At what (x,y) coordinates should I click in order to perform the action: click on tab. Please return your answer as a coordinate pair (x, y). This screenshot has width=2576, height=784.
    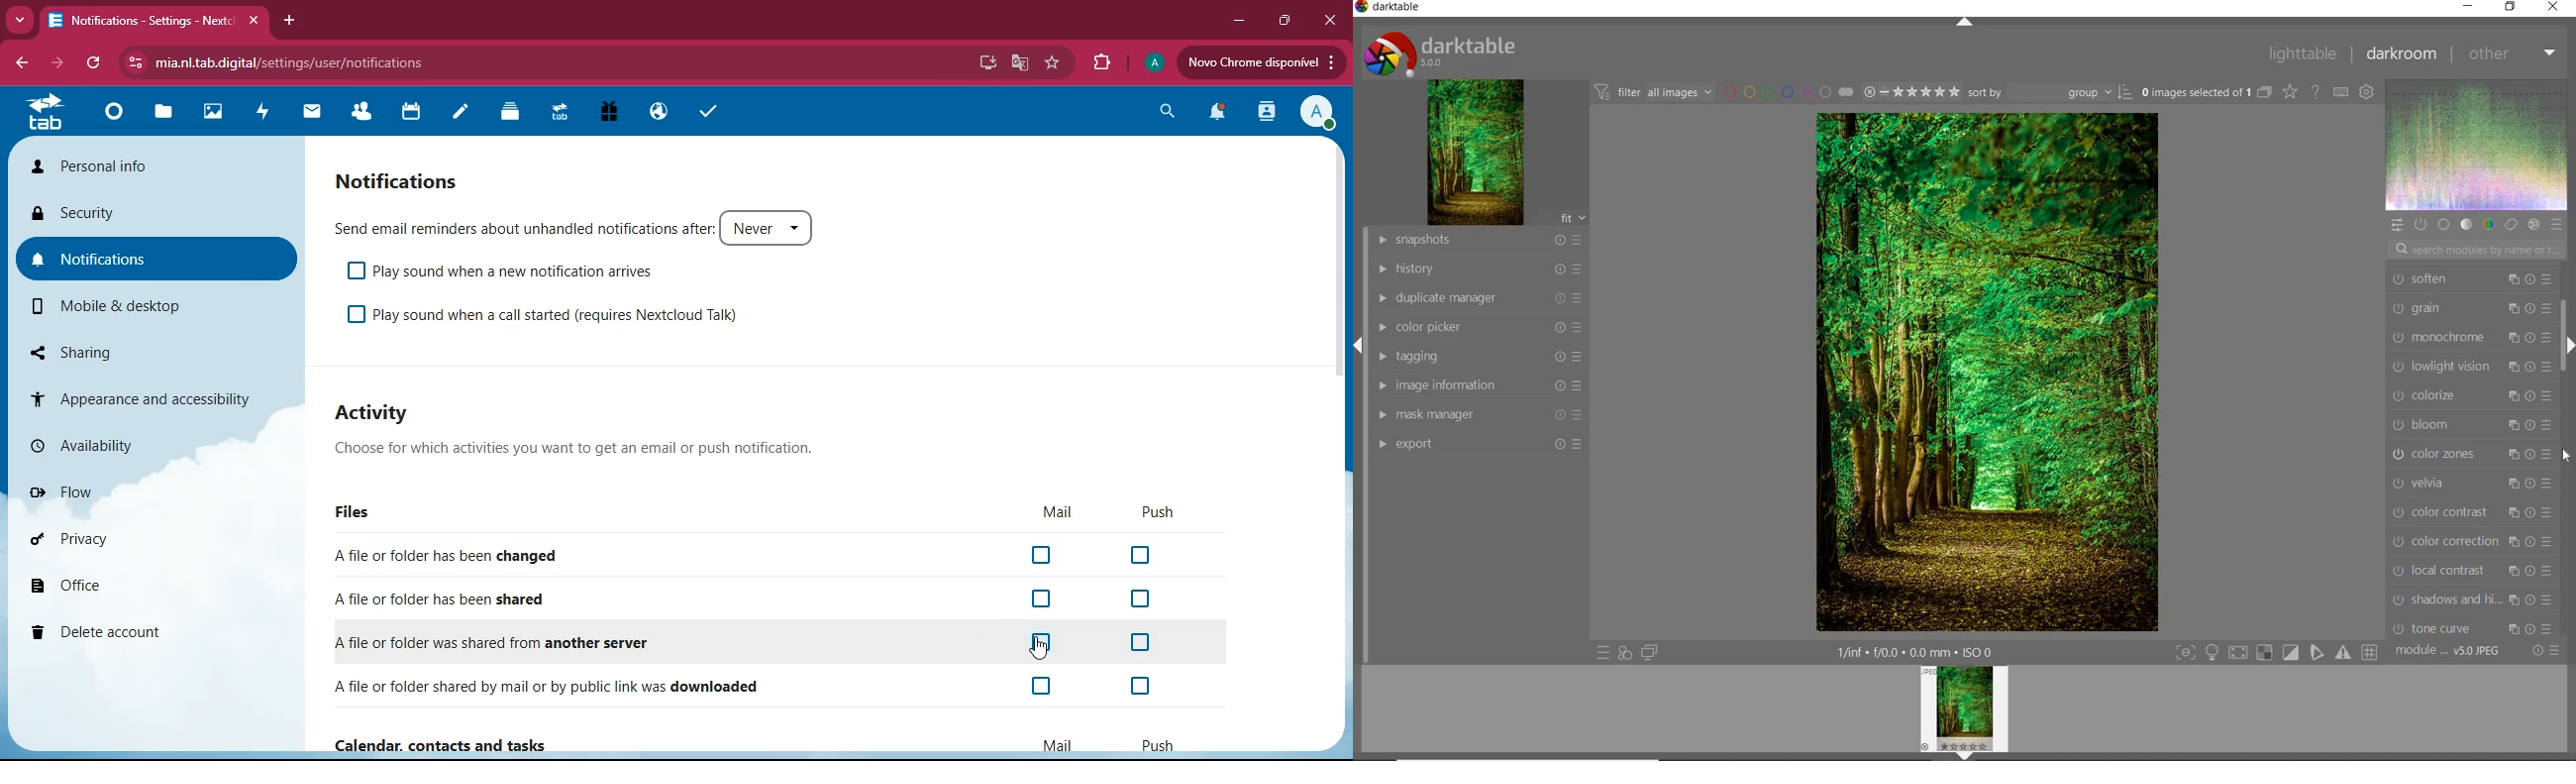
    Looking at the image, I should click on (152, 21).